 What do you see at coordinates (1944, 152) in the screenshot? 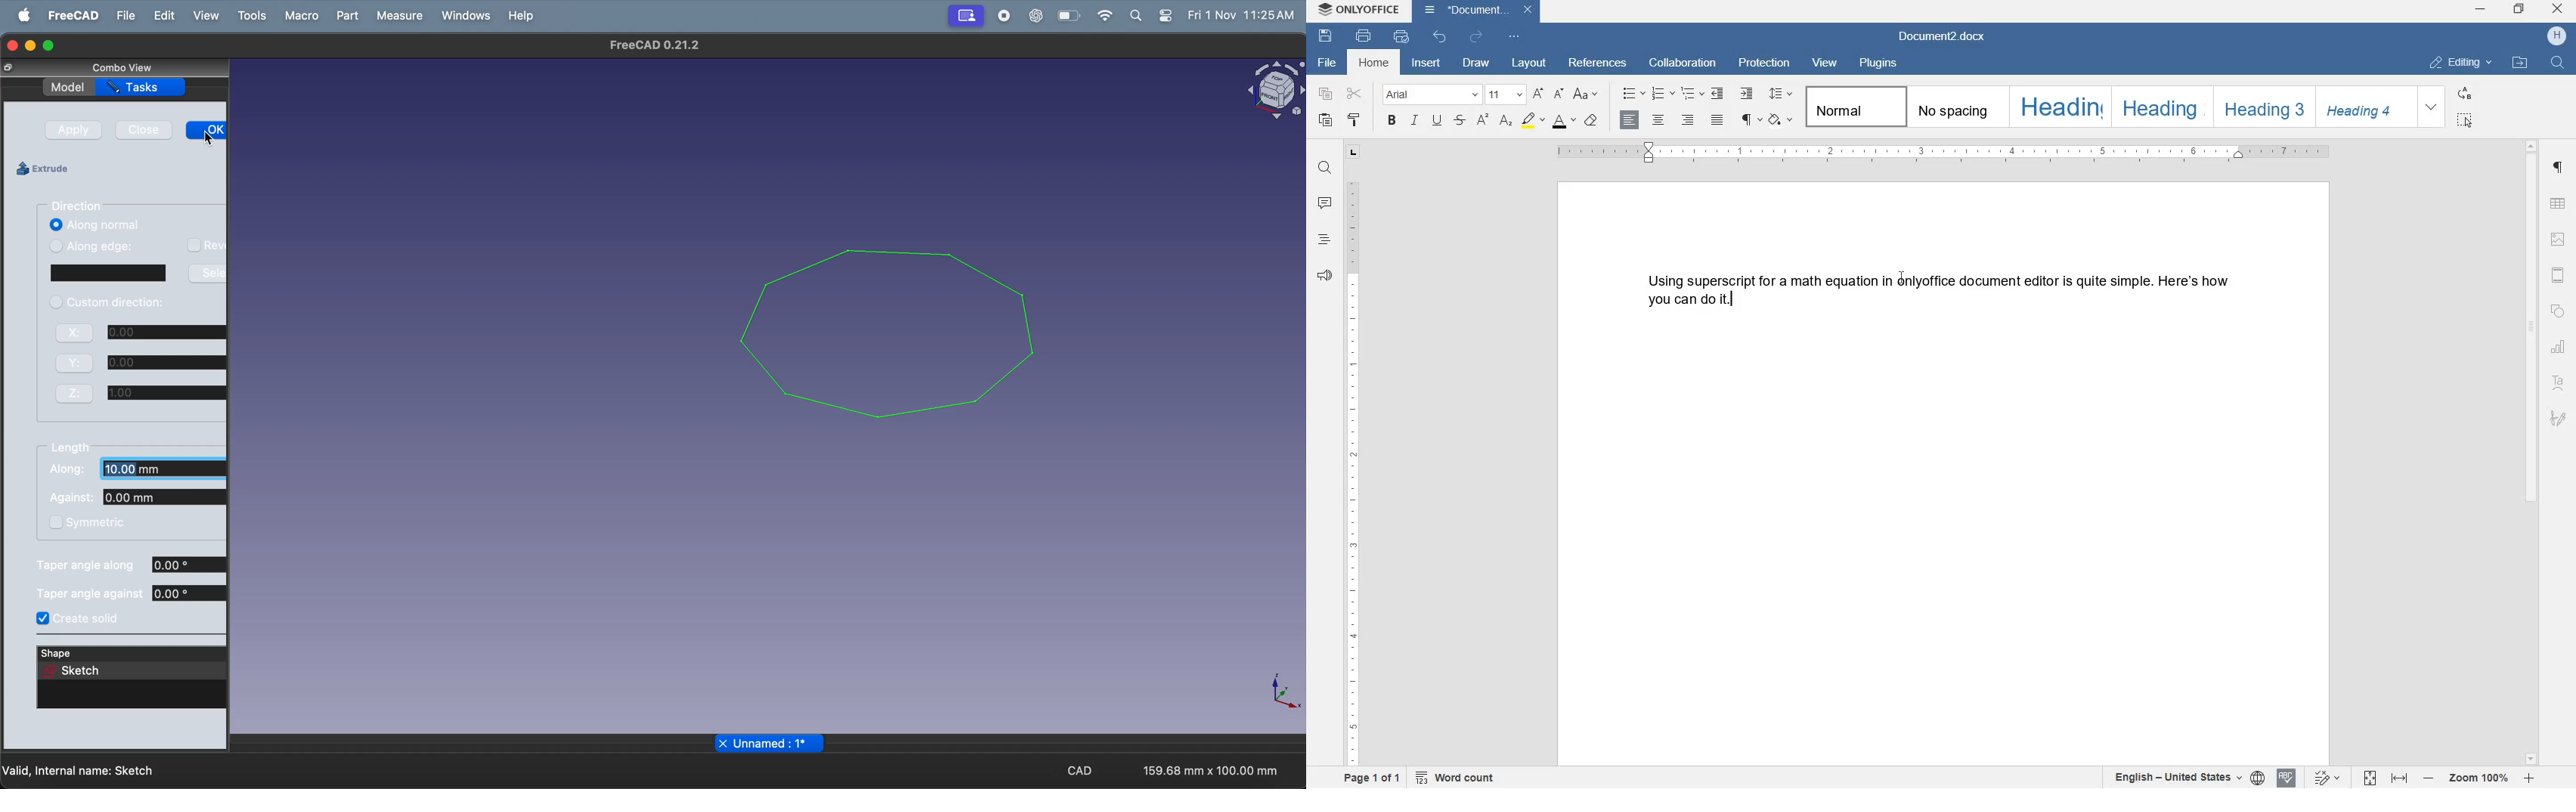
I see `ruler` at bounding box center [1944, 152].